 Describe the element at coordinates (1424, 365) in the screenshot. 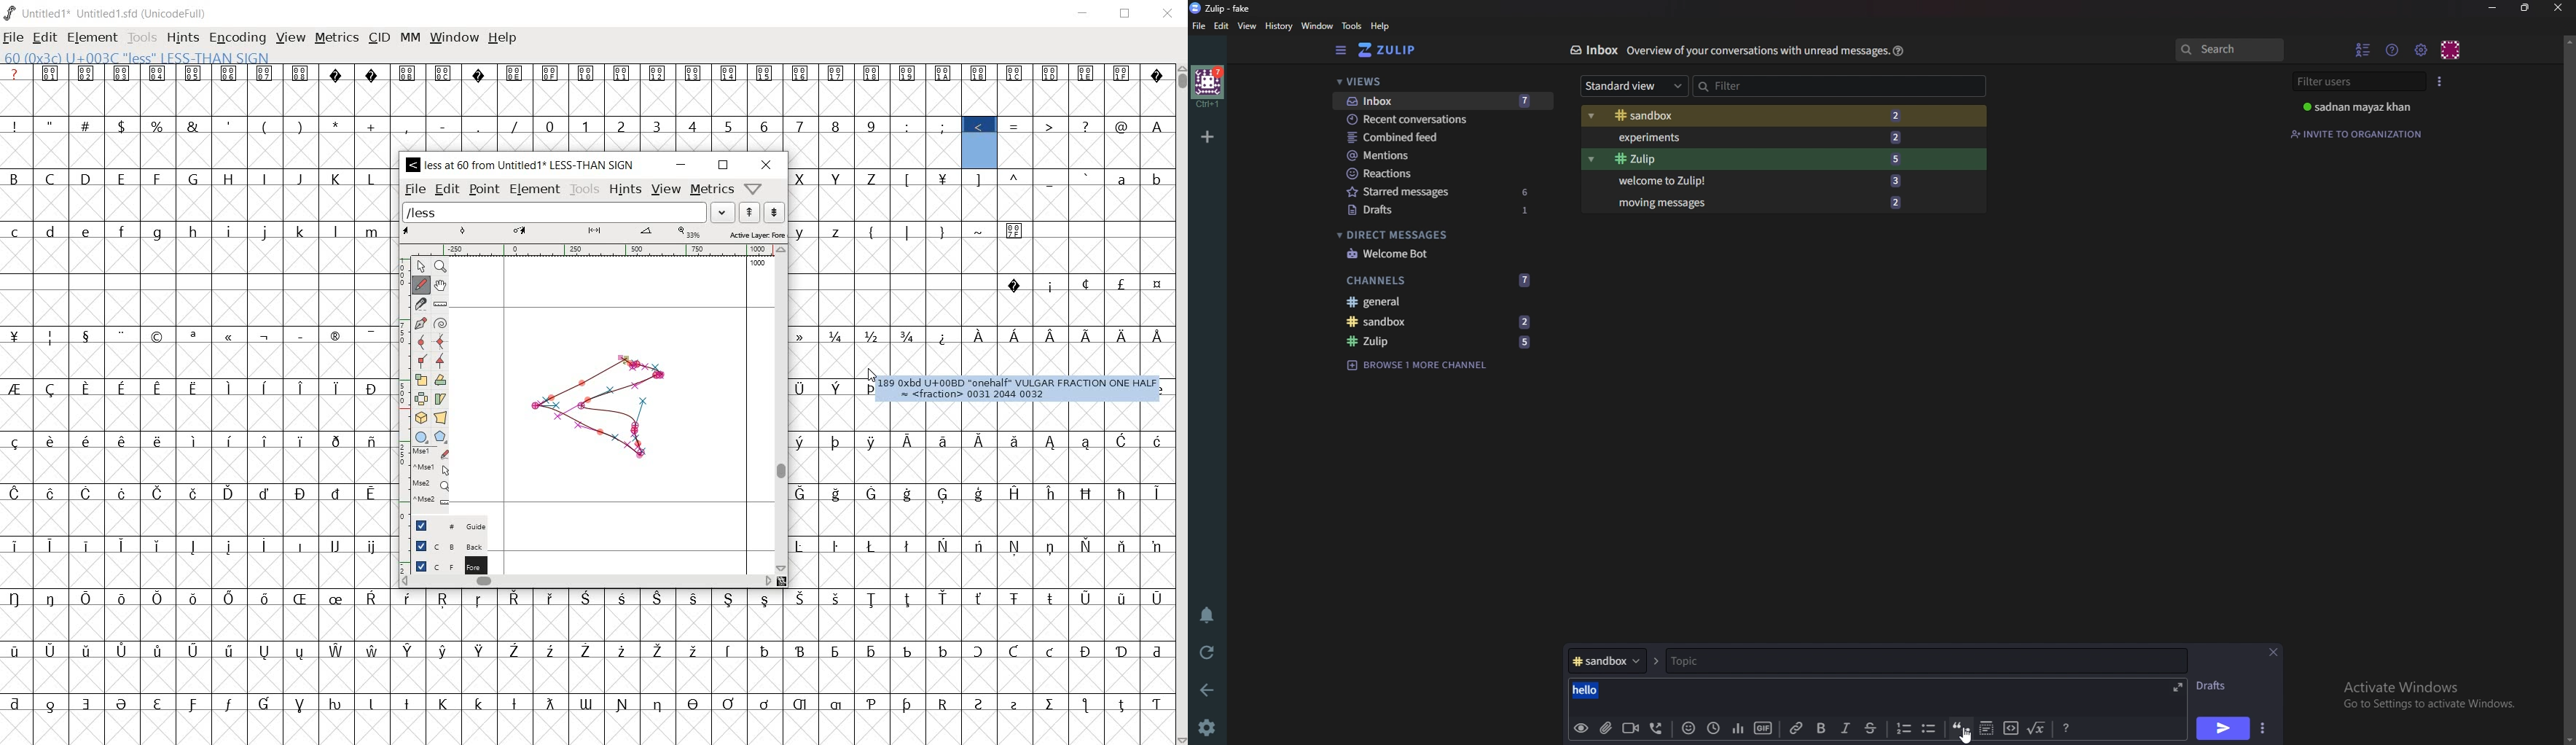

I see `Browse 1 more channel` at that location.